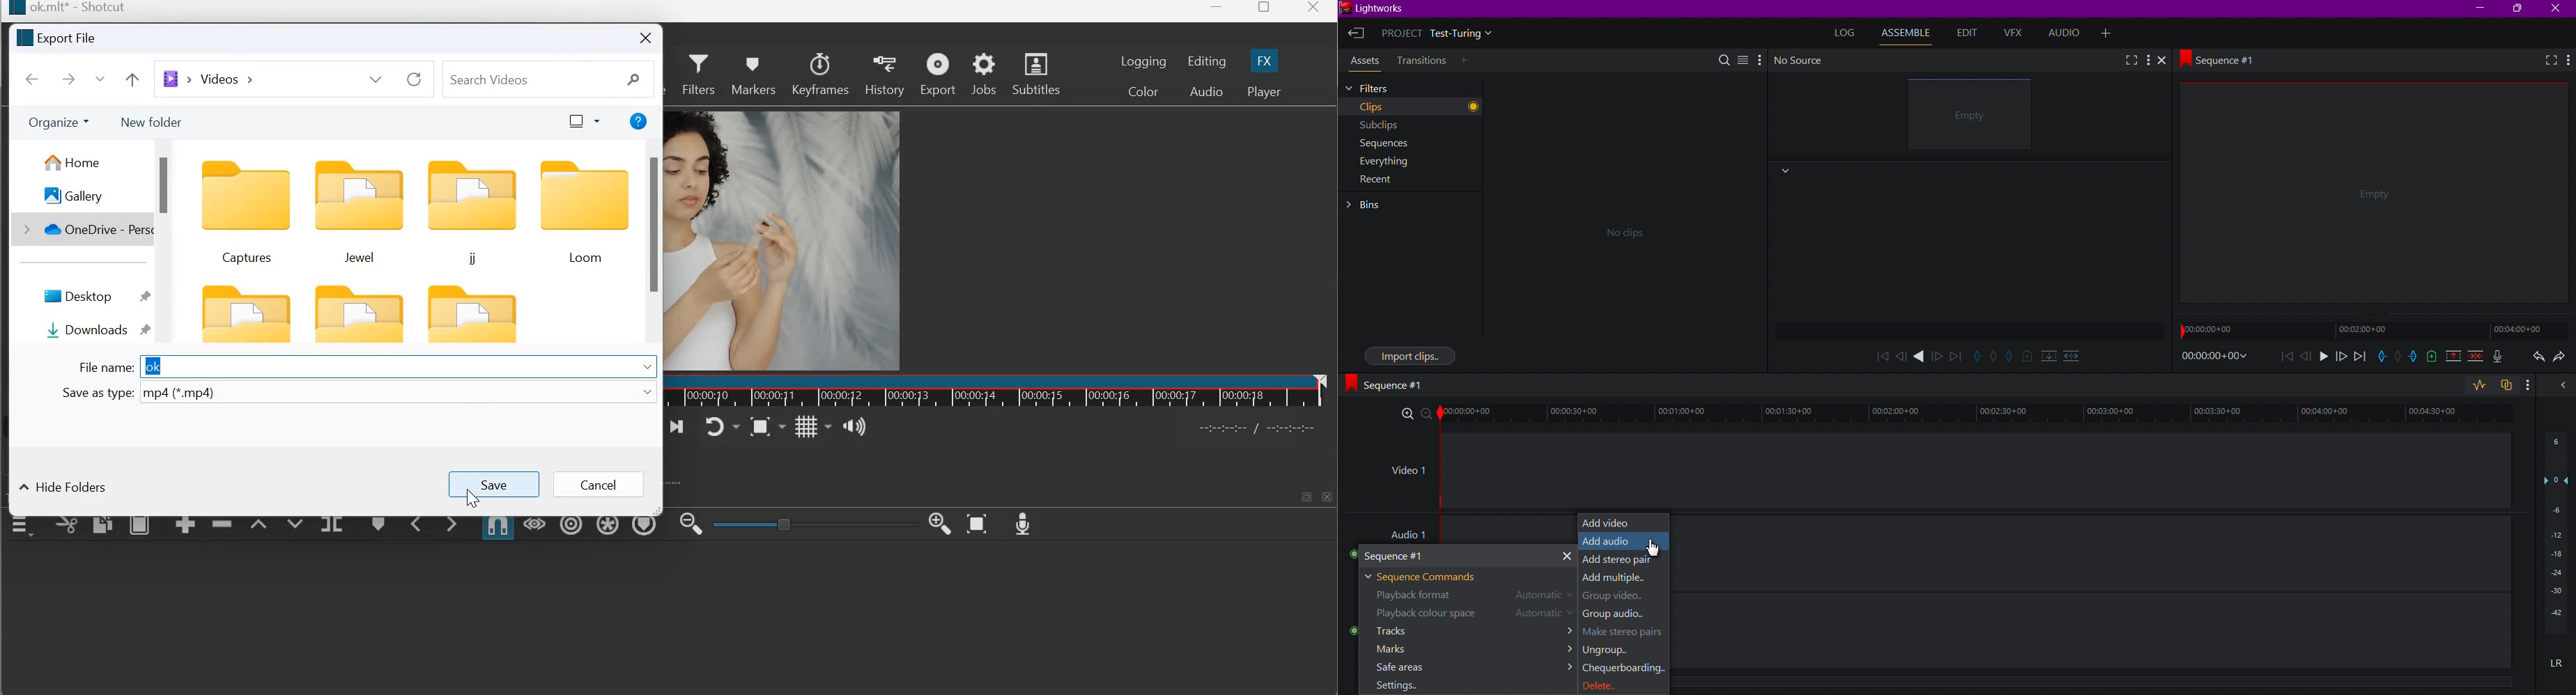 Image resolution: width=2576 pixels, height=700 pixels. What do you see at coordinates (1608, 652) in the screenshot?
I see `Ungroup` at bounding box center [1608, 652].